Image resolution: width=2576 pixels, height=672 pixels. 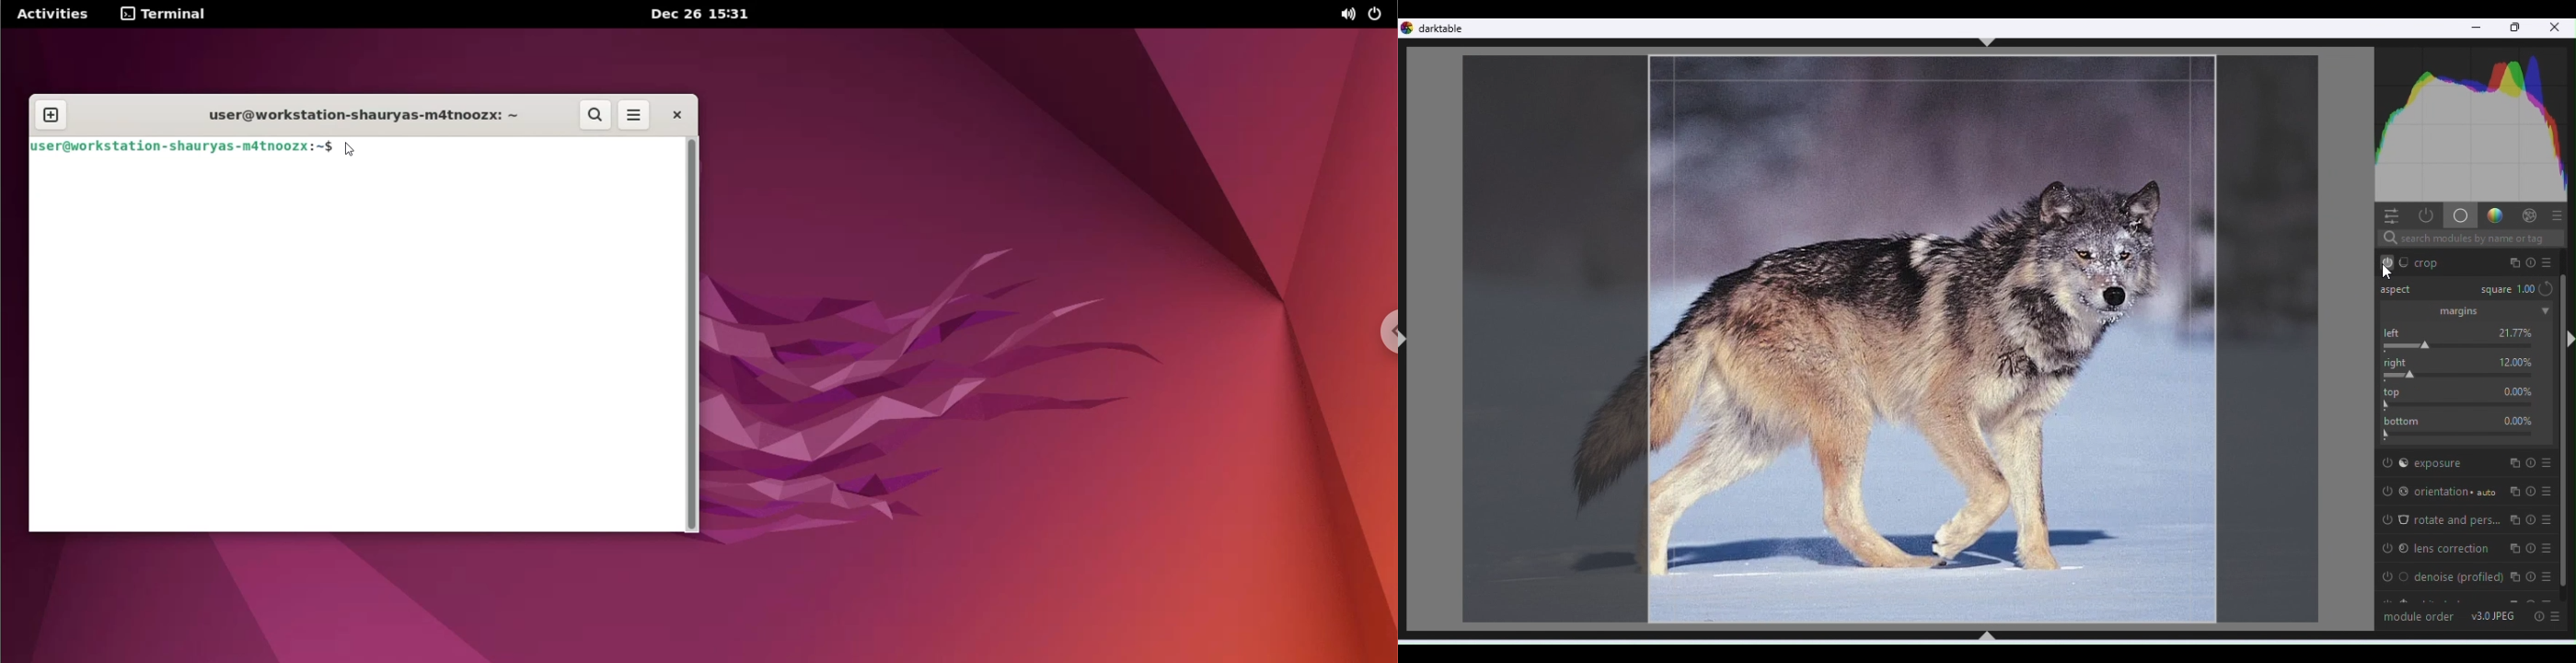 I want to click on Base, so click(x=2459, y=215).